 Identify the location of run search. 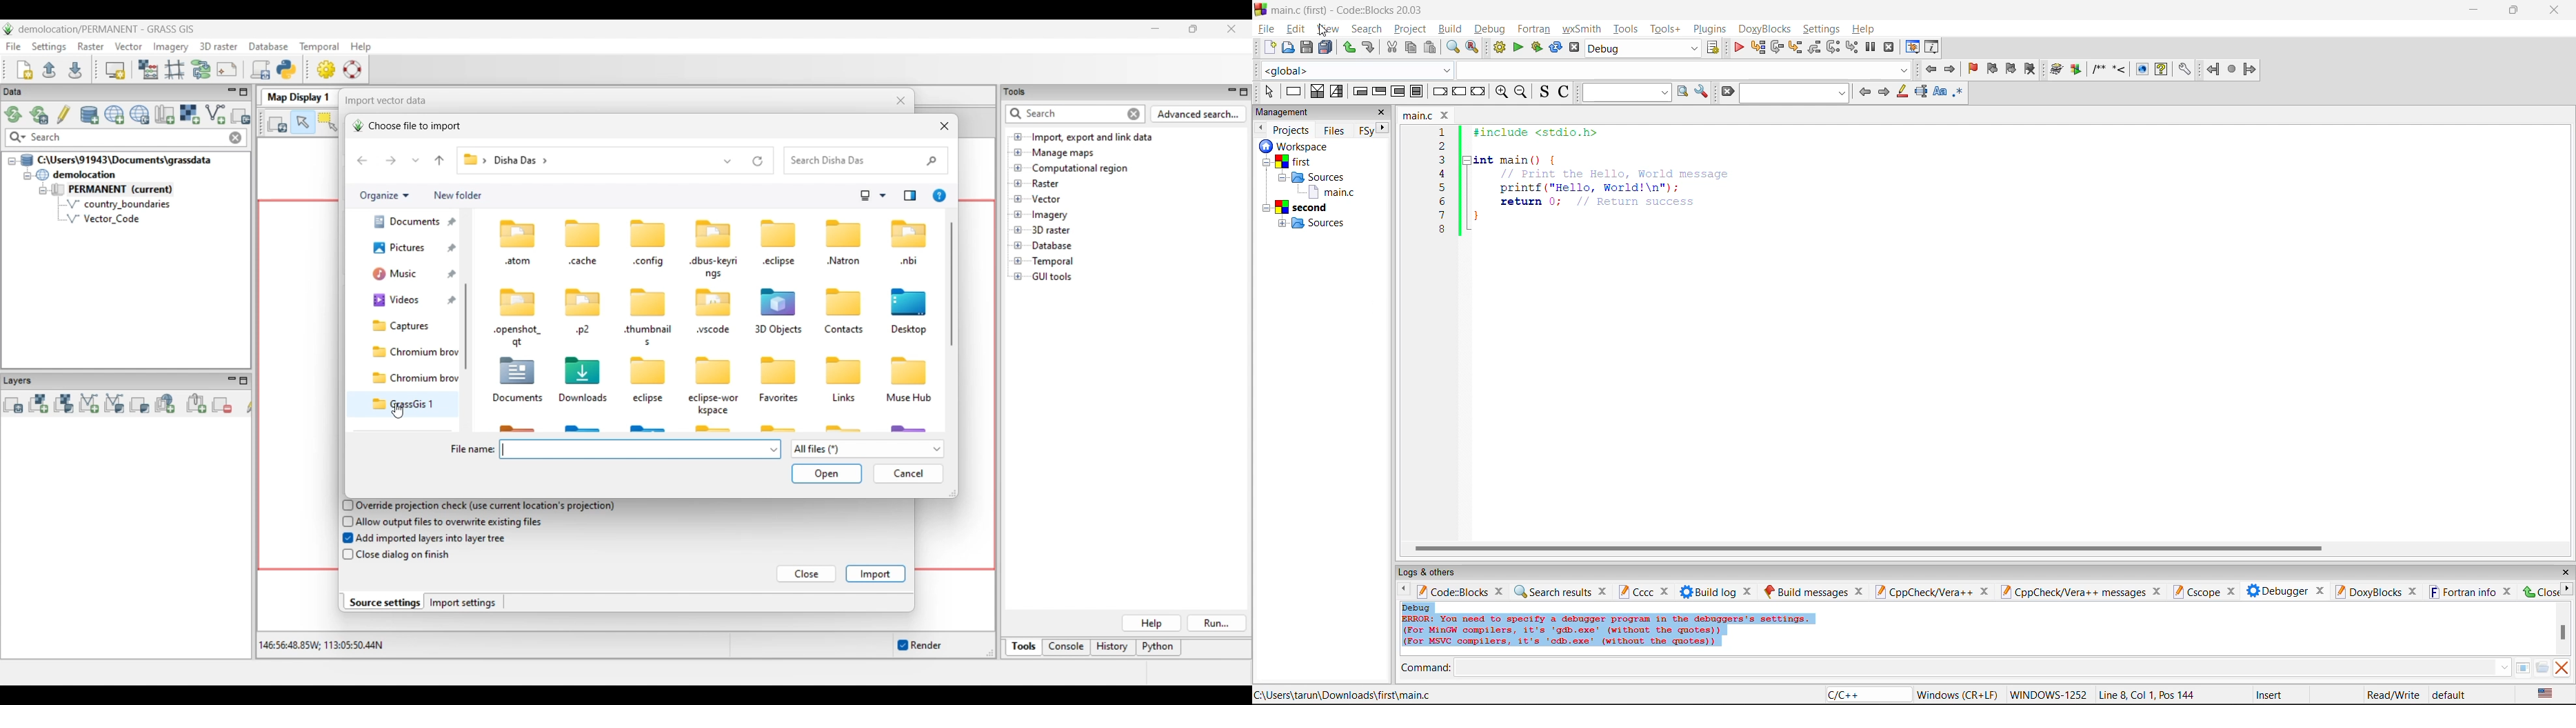
(1682, 92).